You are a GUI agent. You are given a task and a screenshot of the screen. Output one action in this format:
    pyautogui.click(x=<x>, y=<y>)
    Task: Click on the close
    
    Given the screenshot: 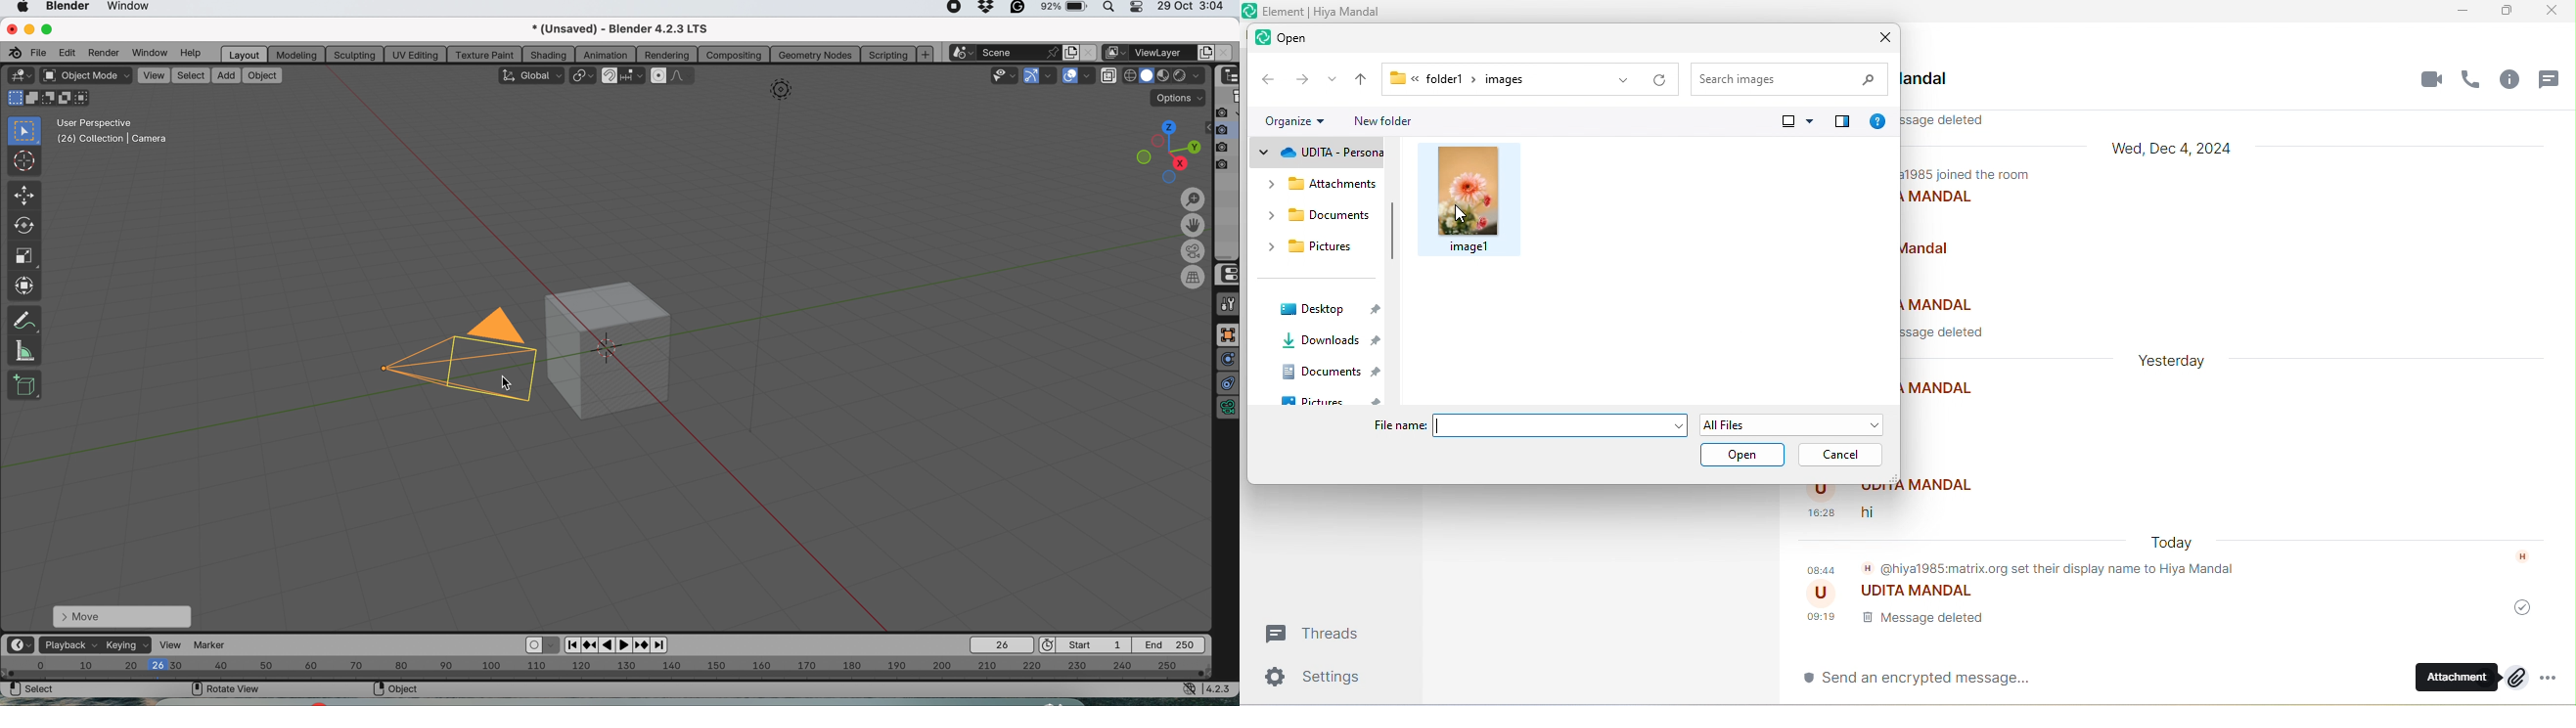 What is the action you would take?
    pyautogui.click(x=2557, y=10)
    